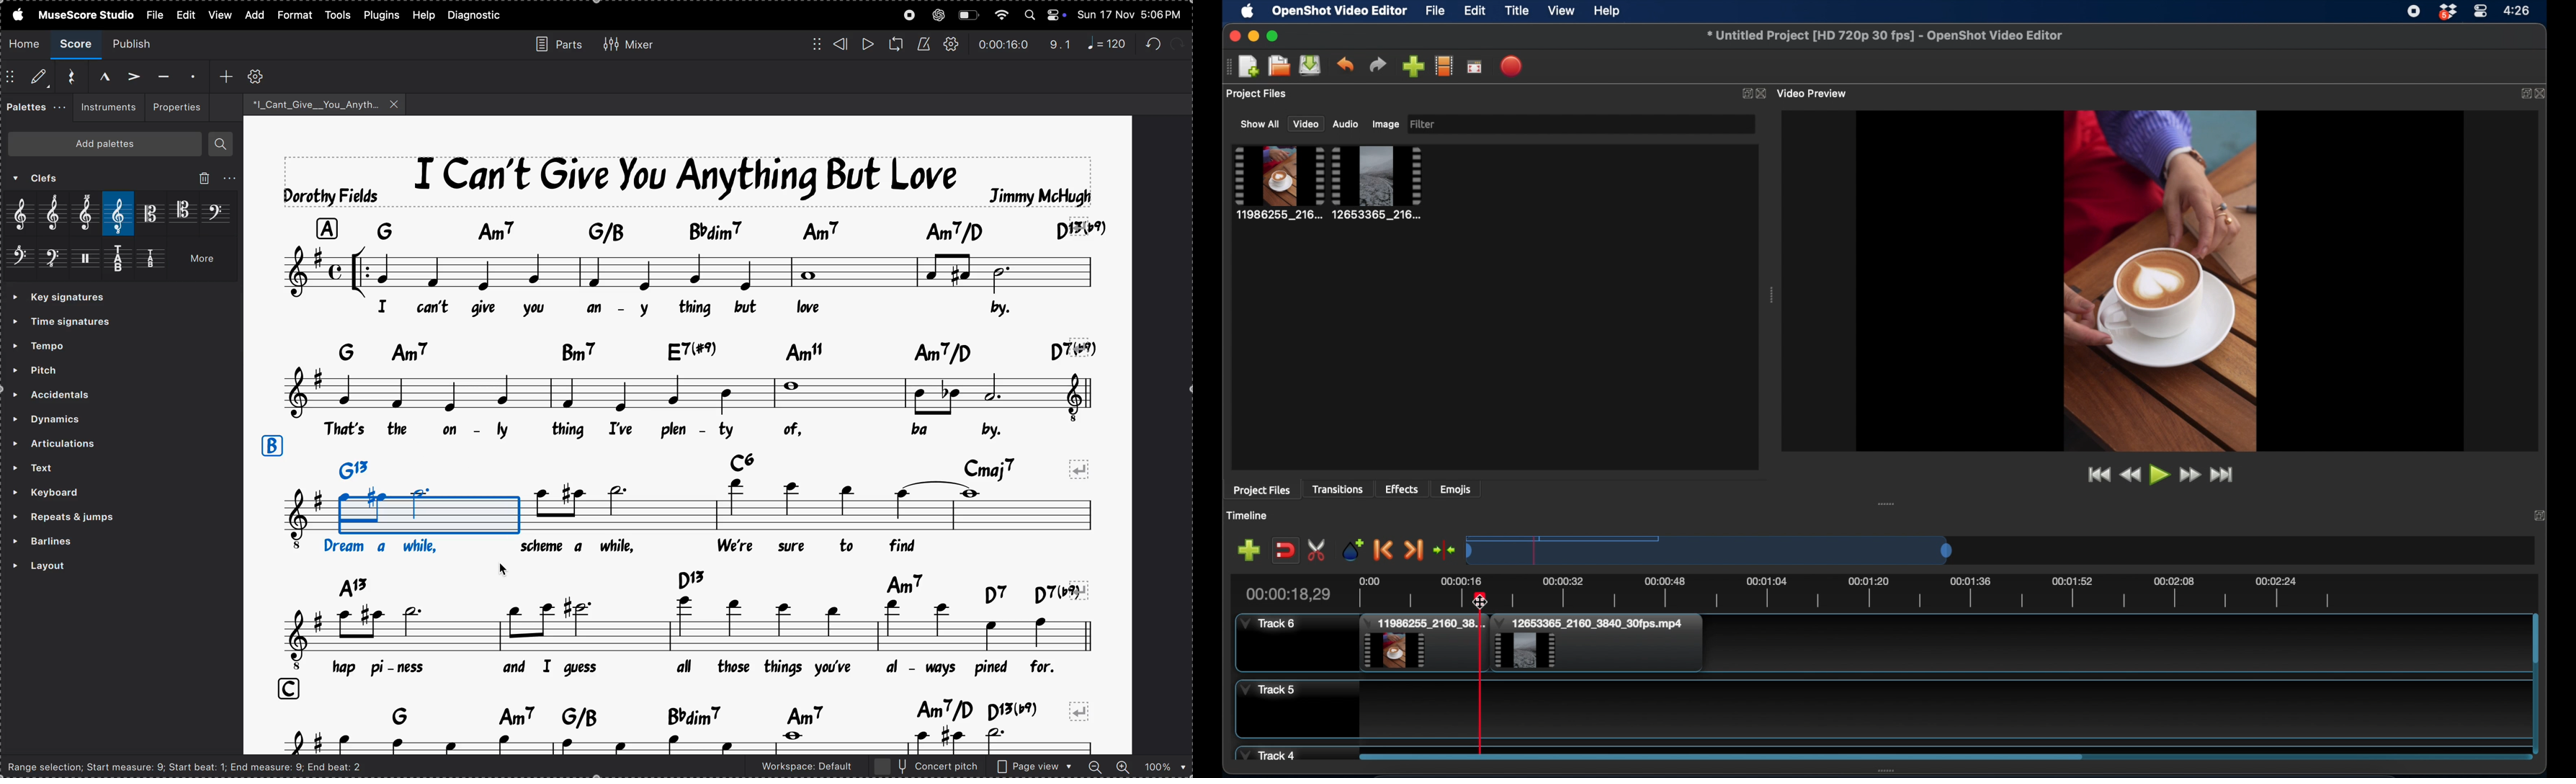 This screenshot has width=2576, height=784. I want to click on timeline, so click(1248, 515).